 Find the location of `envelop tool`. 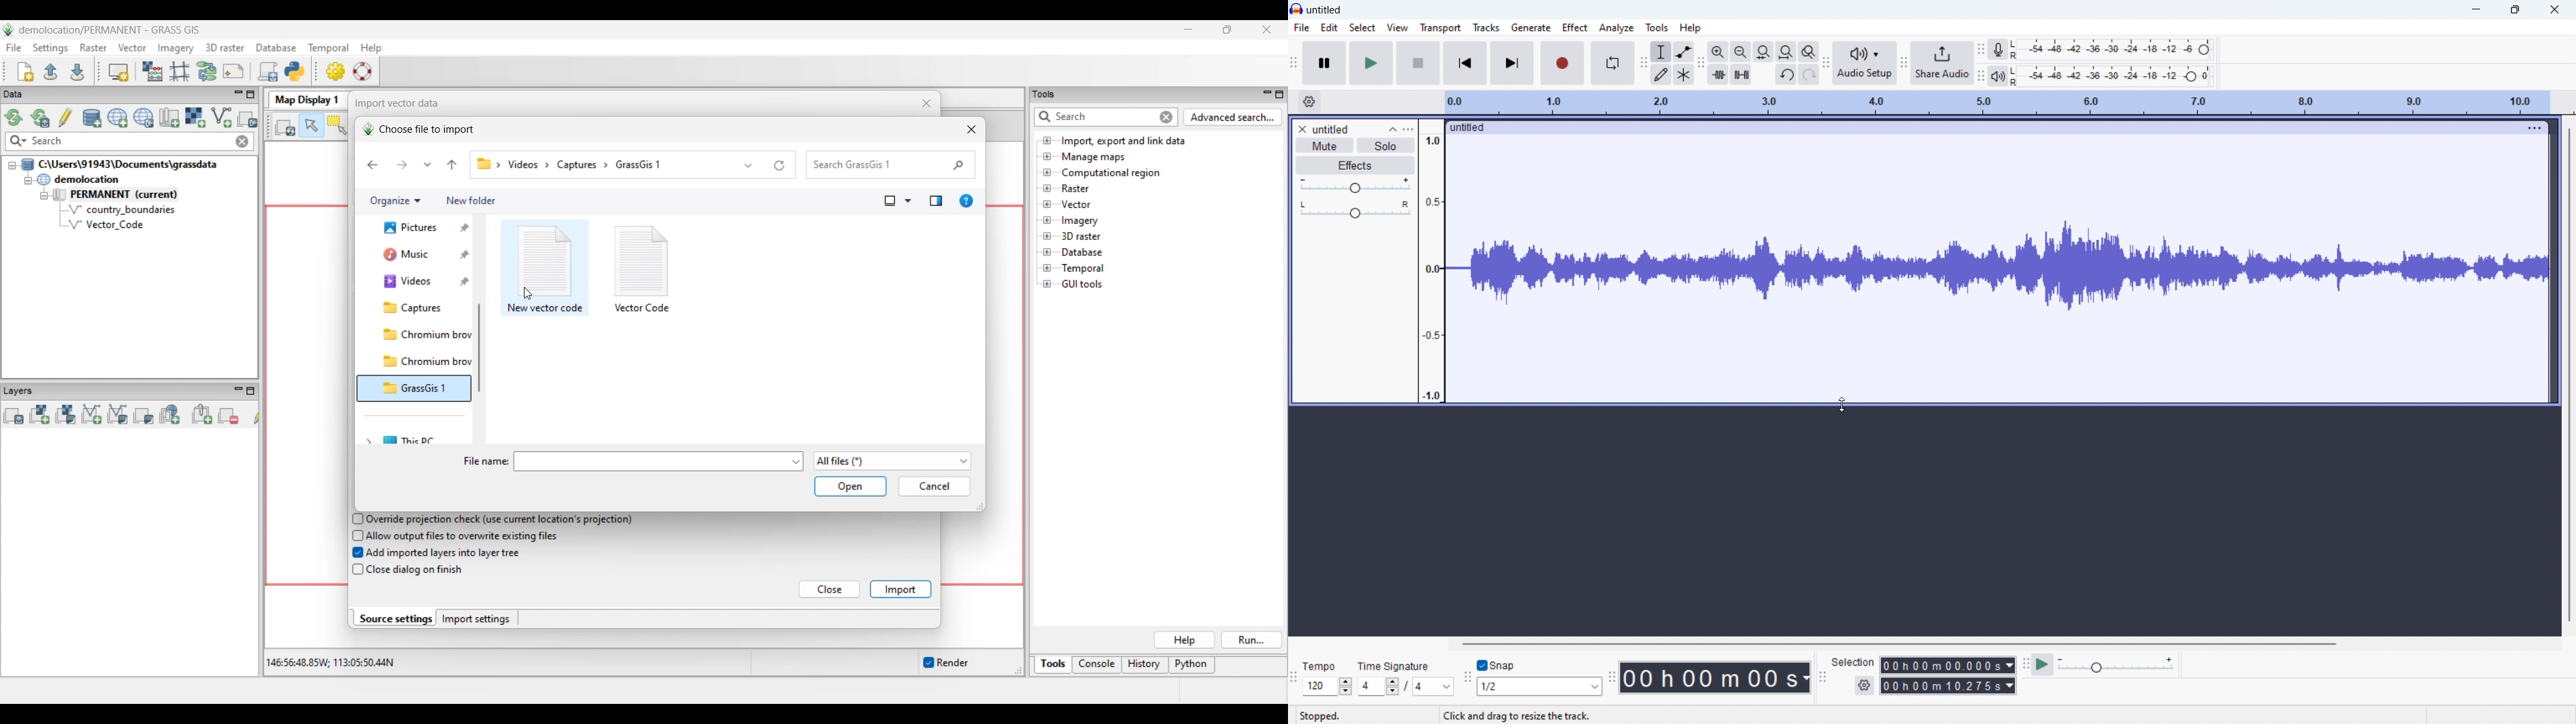

envelop tool is located at coordinates (1684, 51).